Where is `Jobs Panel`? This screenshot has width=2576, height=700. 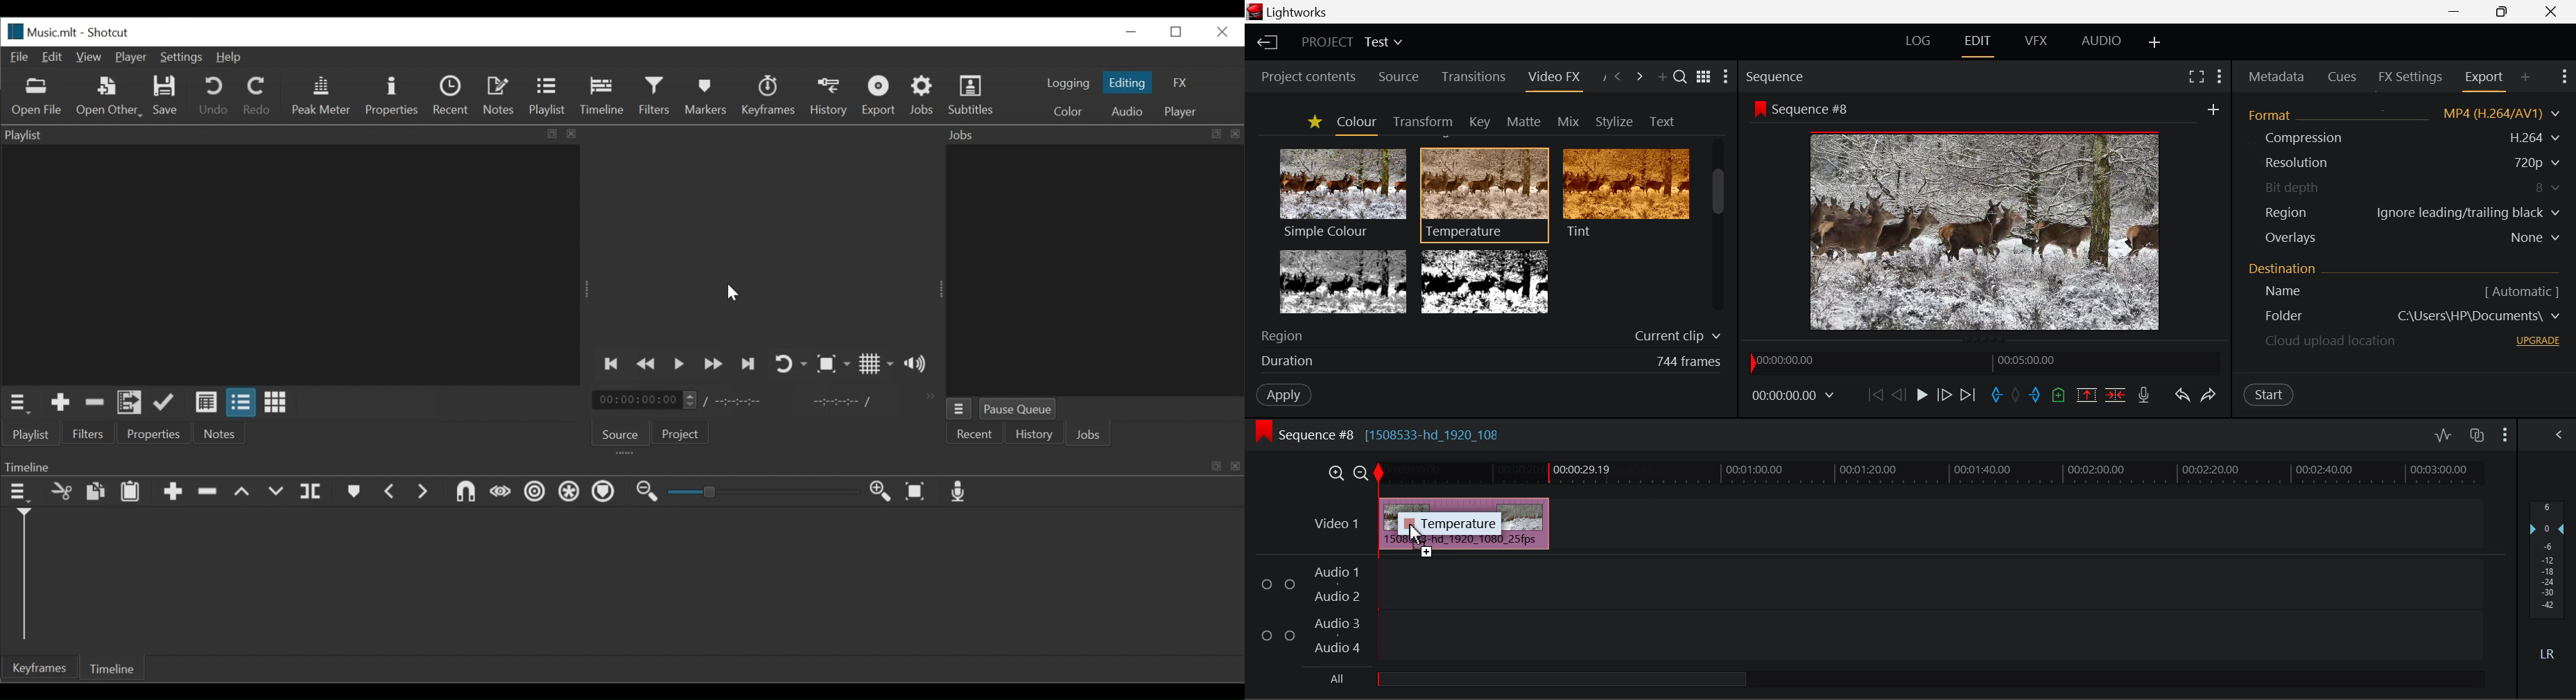 Jobs Panel is located at coordinates (1094, 135).